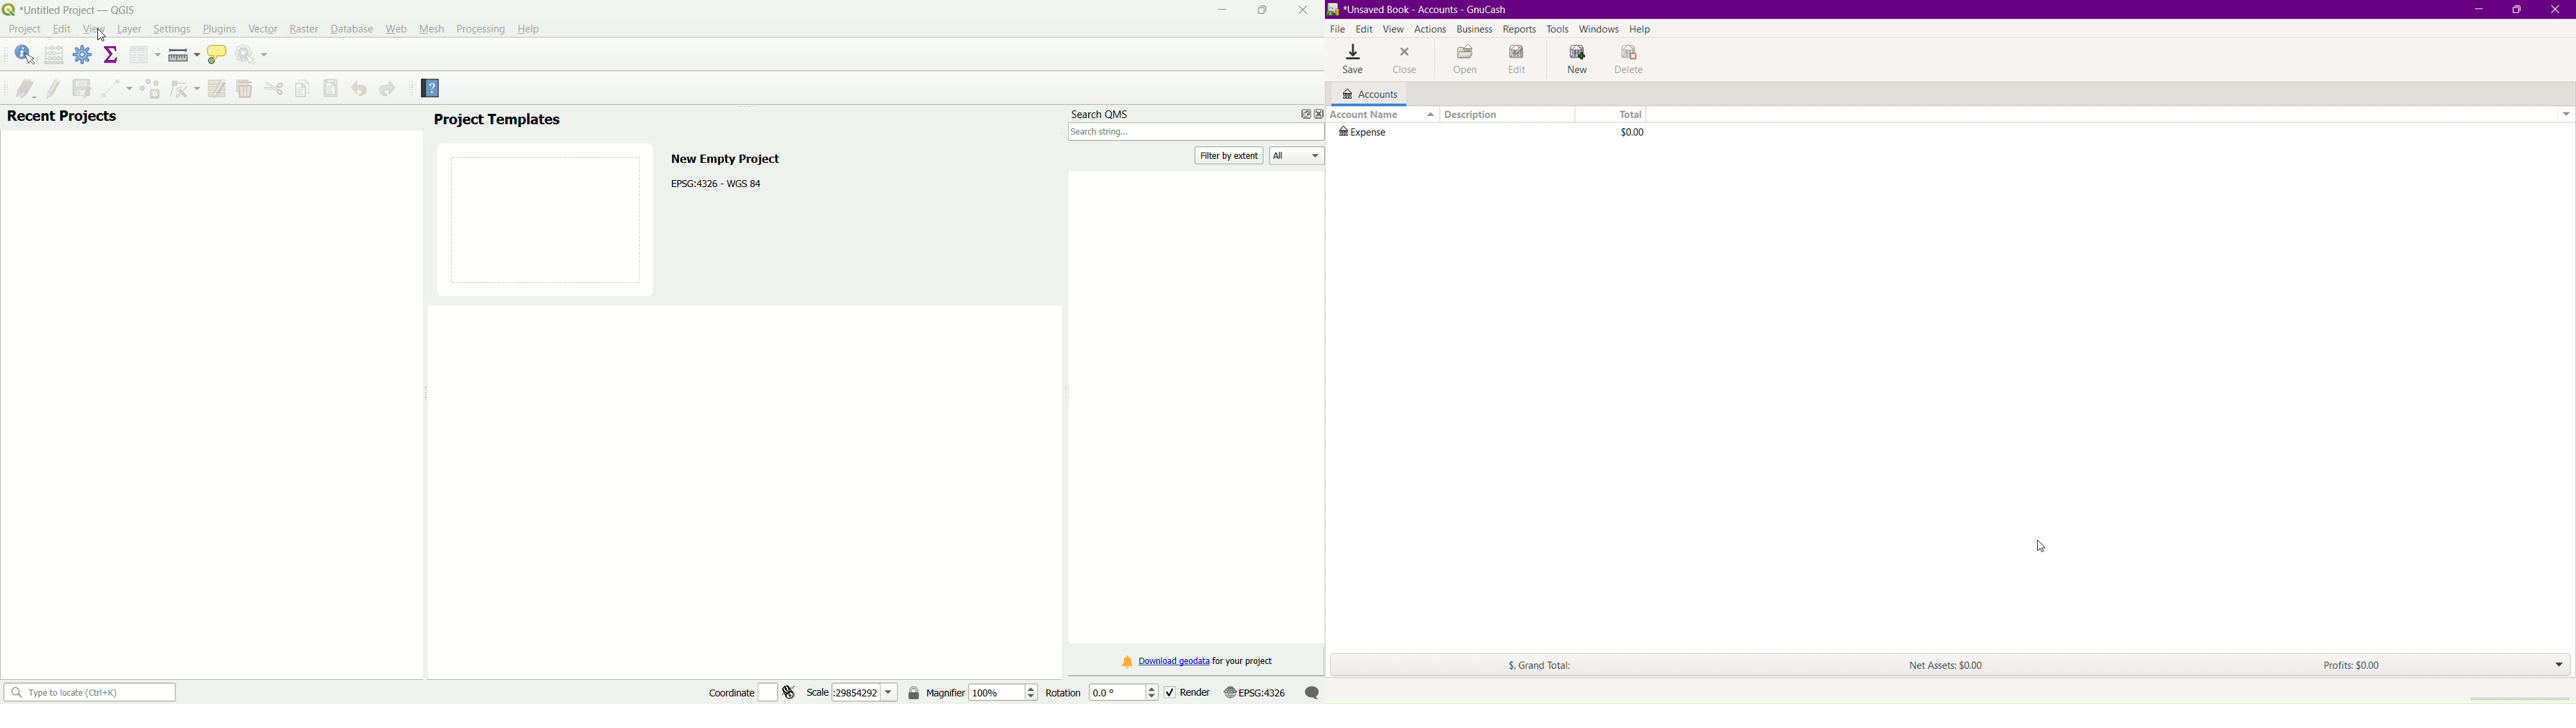  What do you see at coordinates (128, 30) in the screenshot?
I see `Layer` at bounding box center [128, 30].